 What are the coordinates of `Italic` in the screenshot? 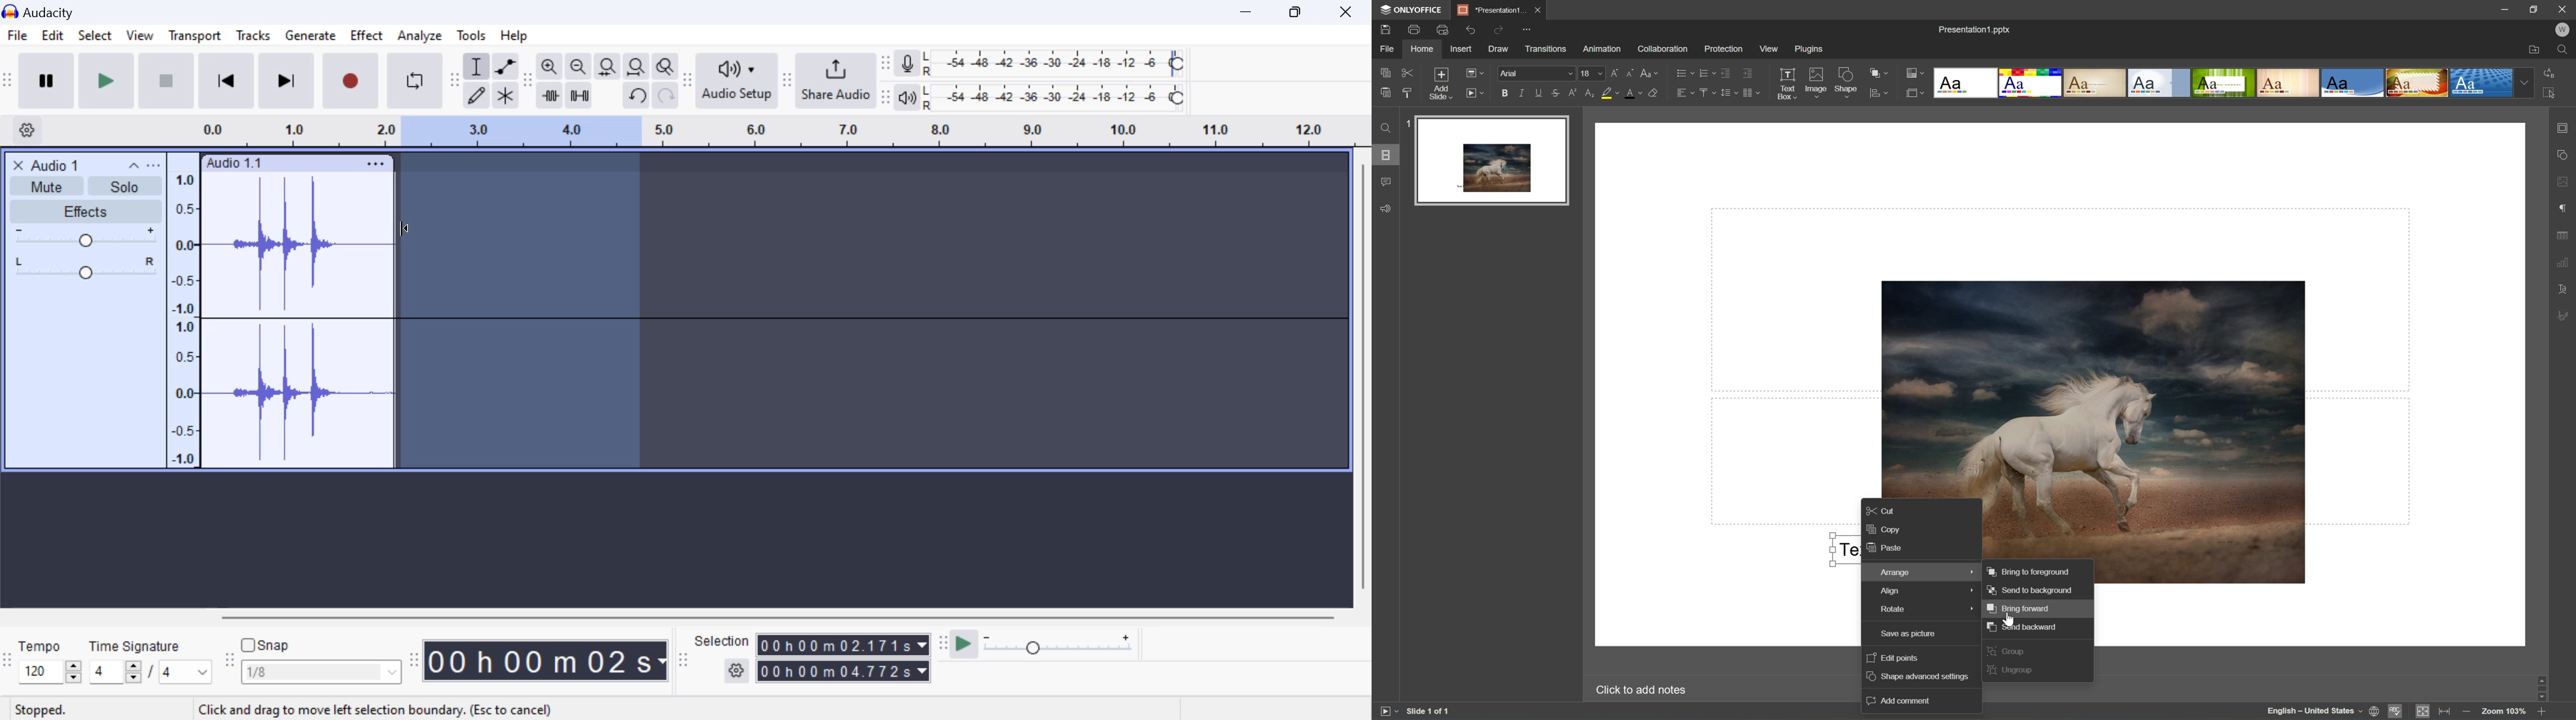 It's located at (1522, 93).